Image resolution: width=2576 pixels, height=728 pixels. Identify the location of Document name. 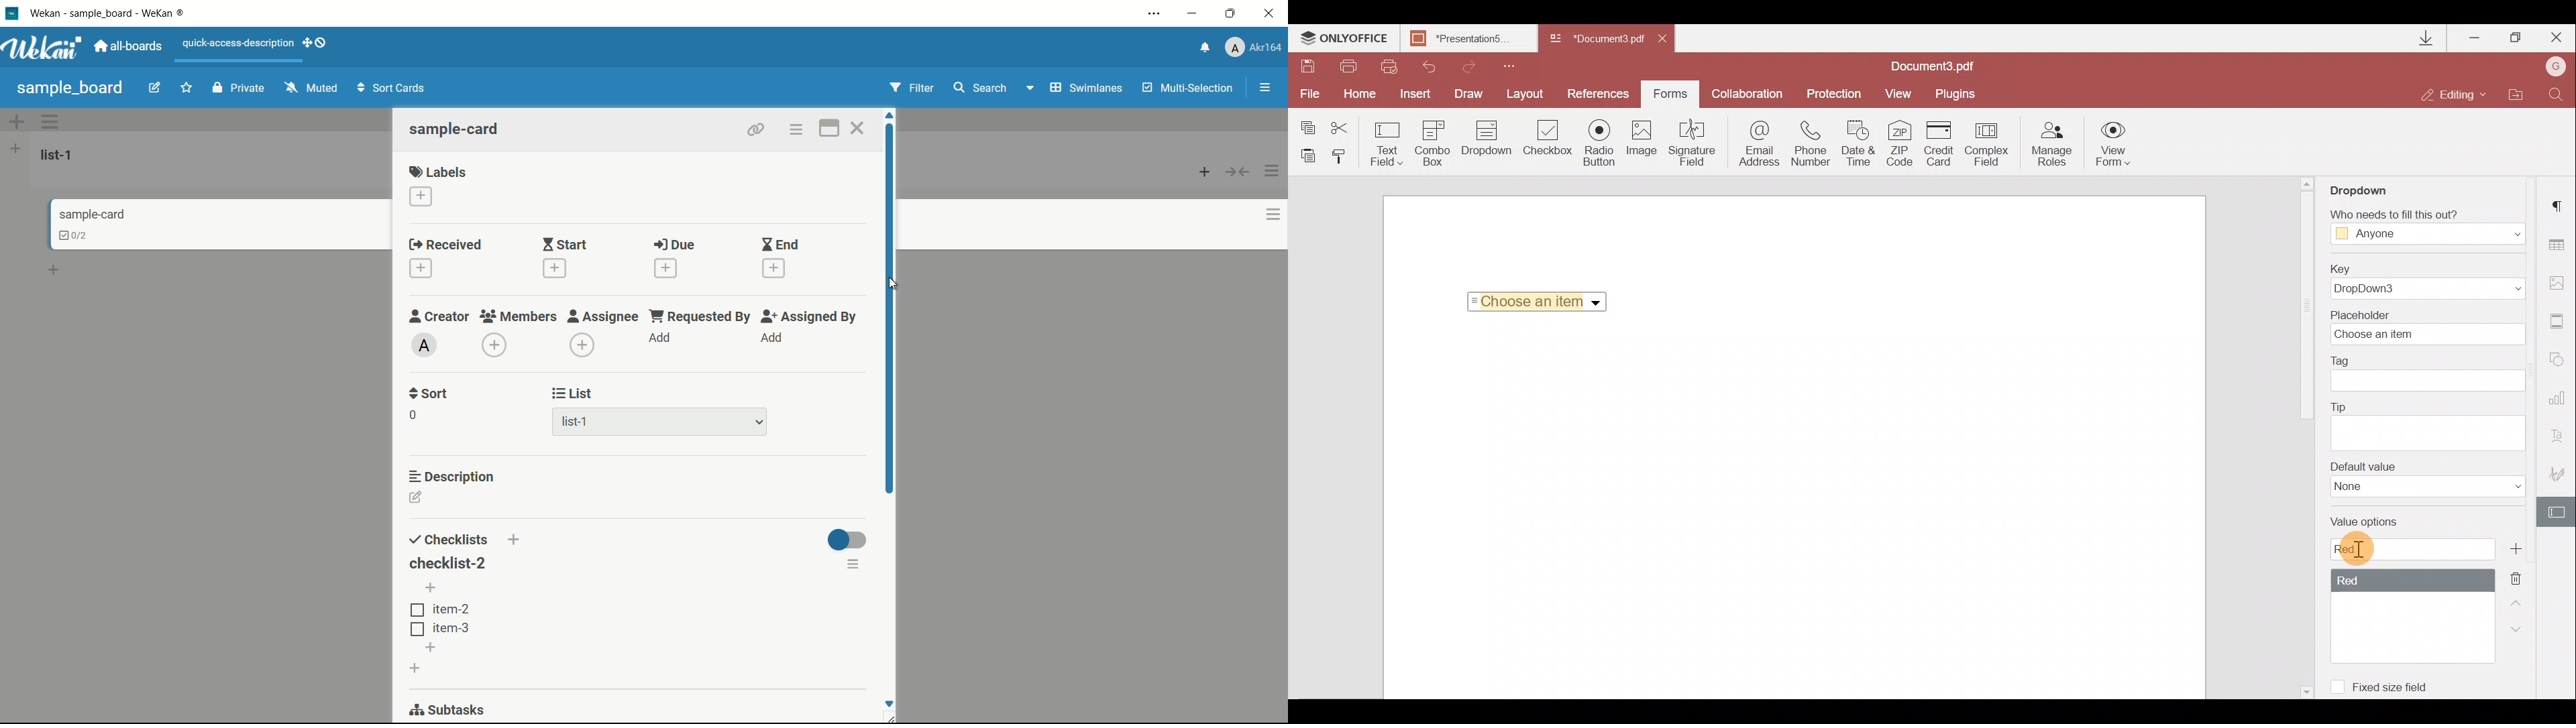
(1472, 40).